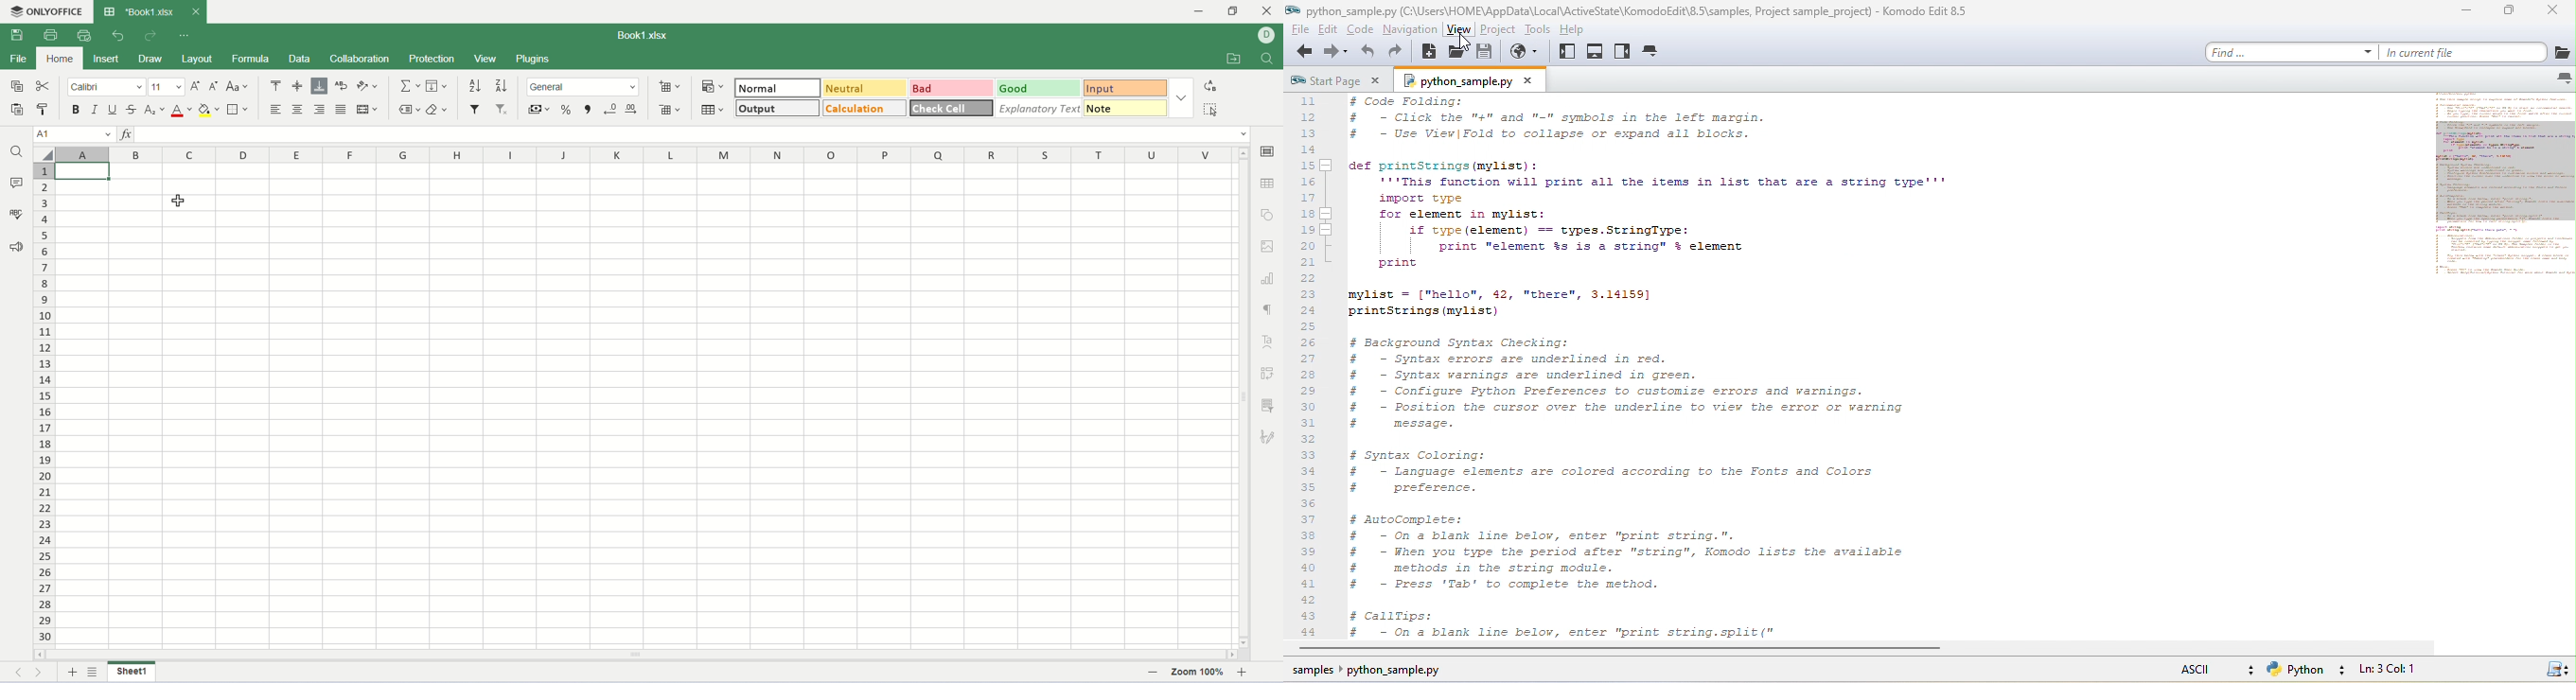 This screenshot has width=2576, height=700. What do you see at coordinates (45, 9) in the screenshot?
I see `onlyoffice` at bounding box center [45, 9].